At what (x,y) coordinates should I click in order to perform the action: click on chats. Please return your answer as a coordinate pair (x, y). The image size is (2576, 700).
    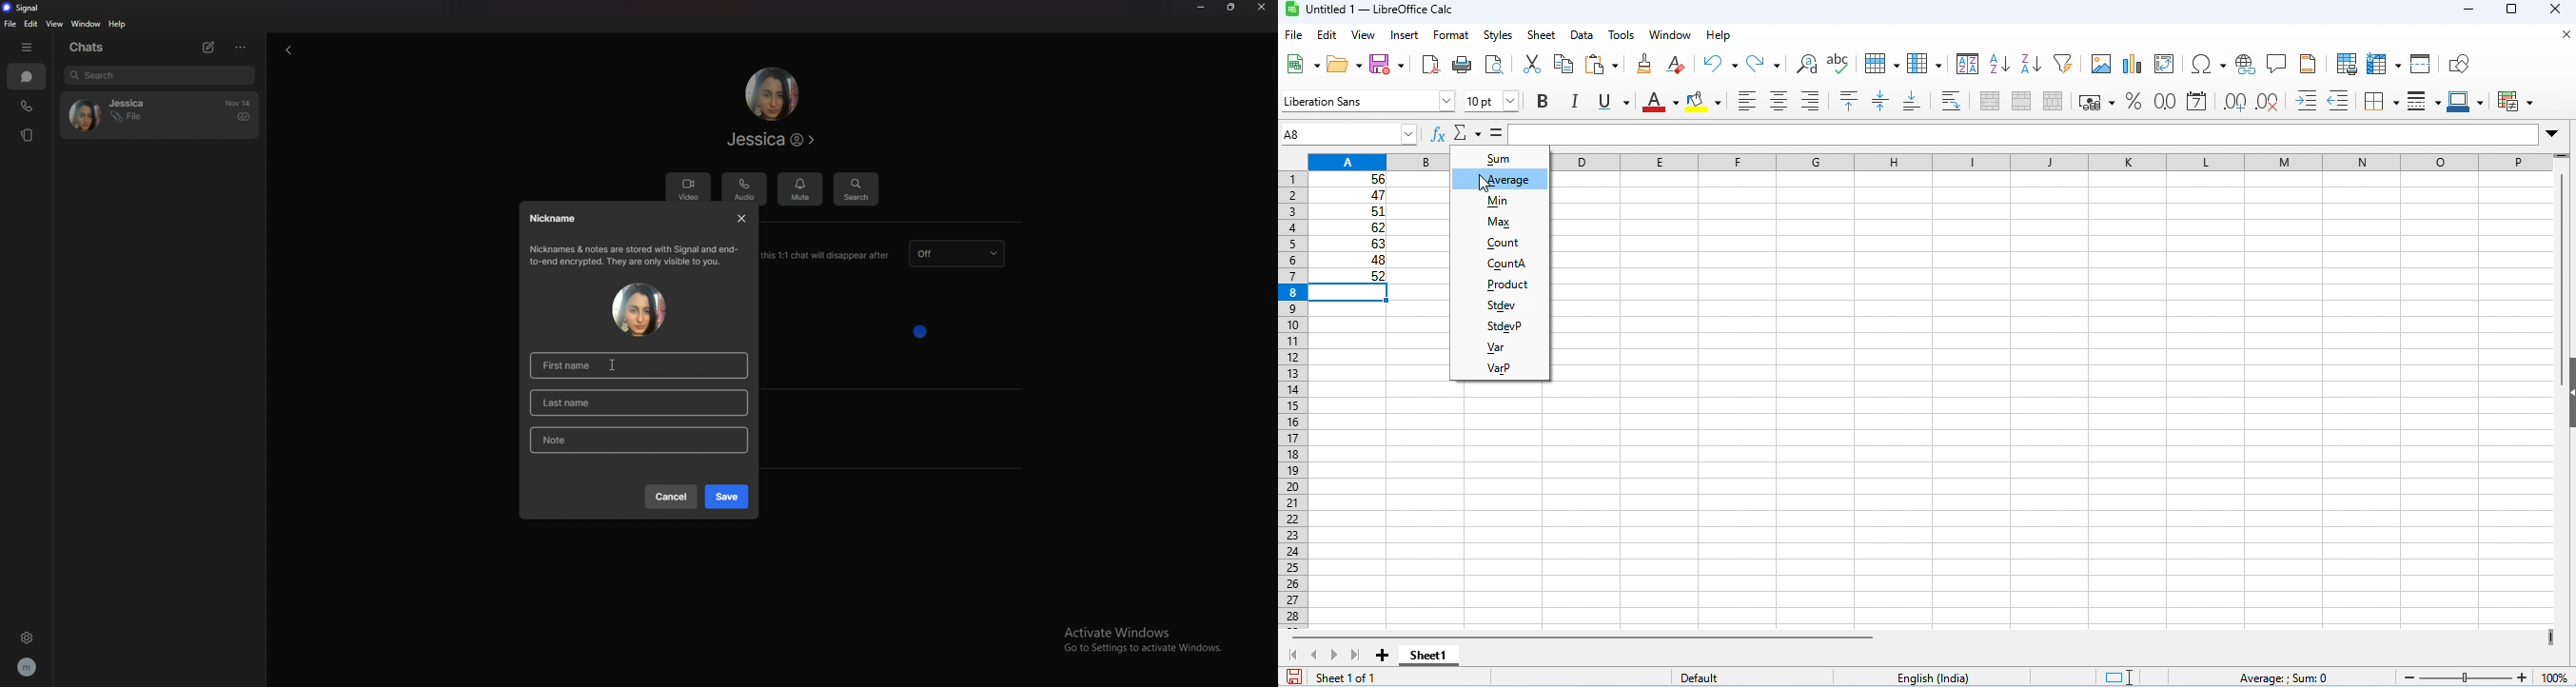
    Looking at the image, I should click on (27, 76).